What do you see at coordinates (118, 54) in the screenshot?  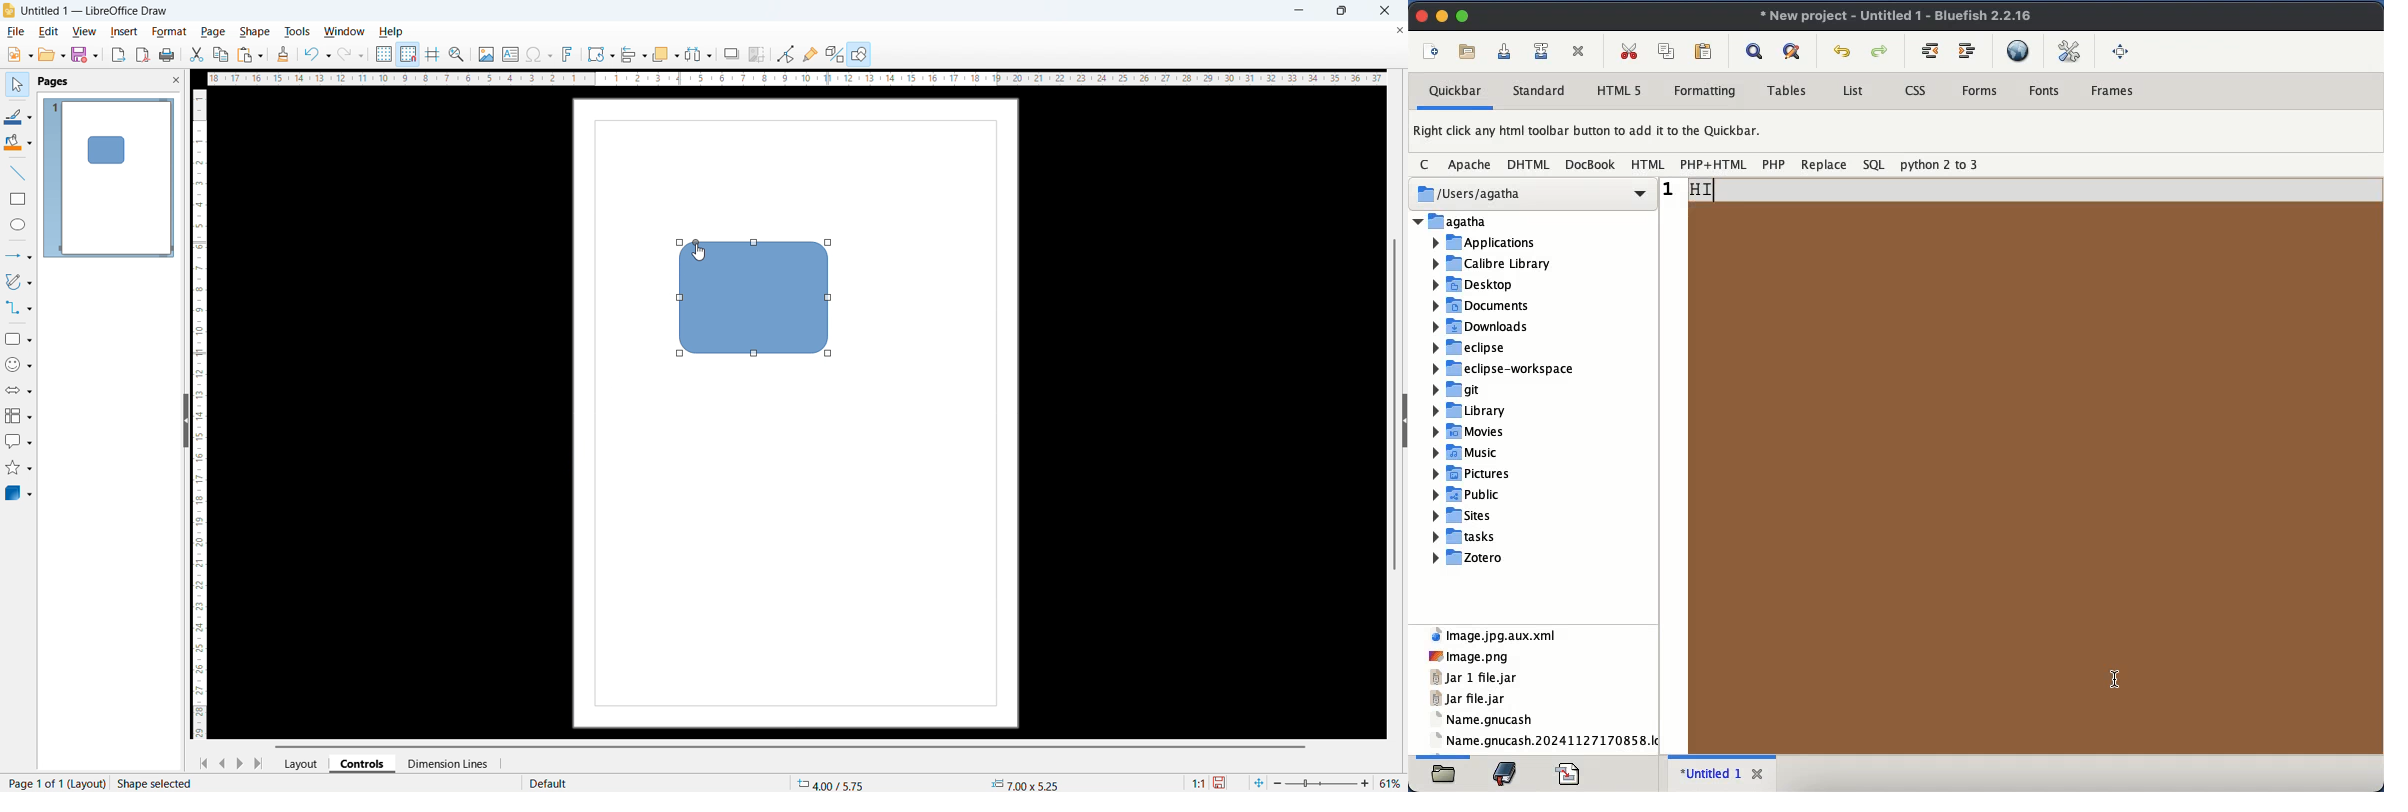 I see `Export ` at bounding box center [118, 54].